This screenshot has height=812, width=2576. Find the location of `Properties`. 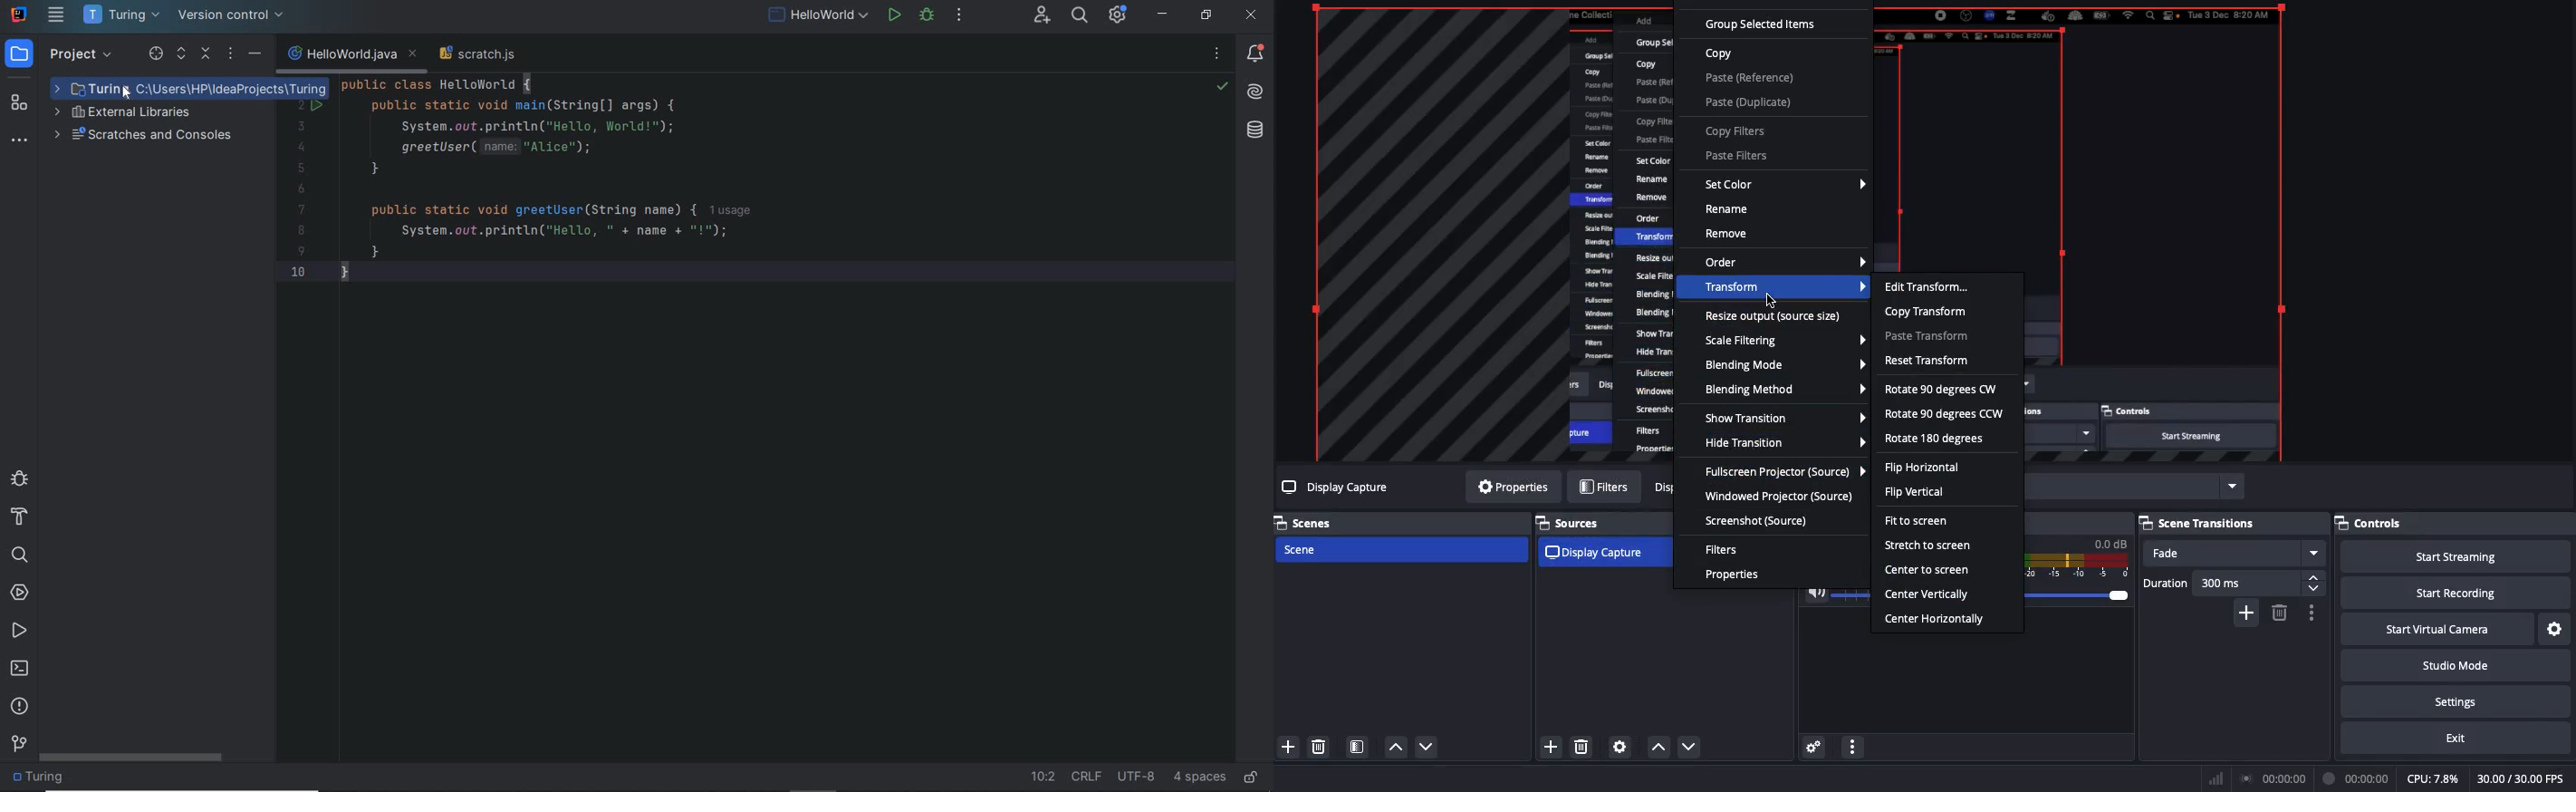

Properties is located at coordinates (1735, 576).